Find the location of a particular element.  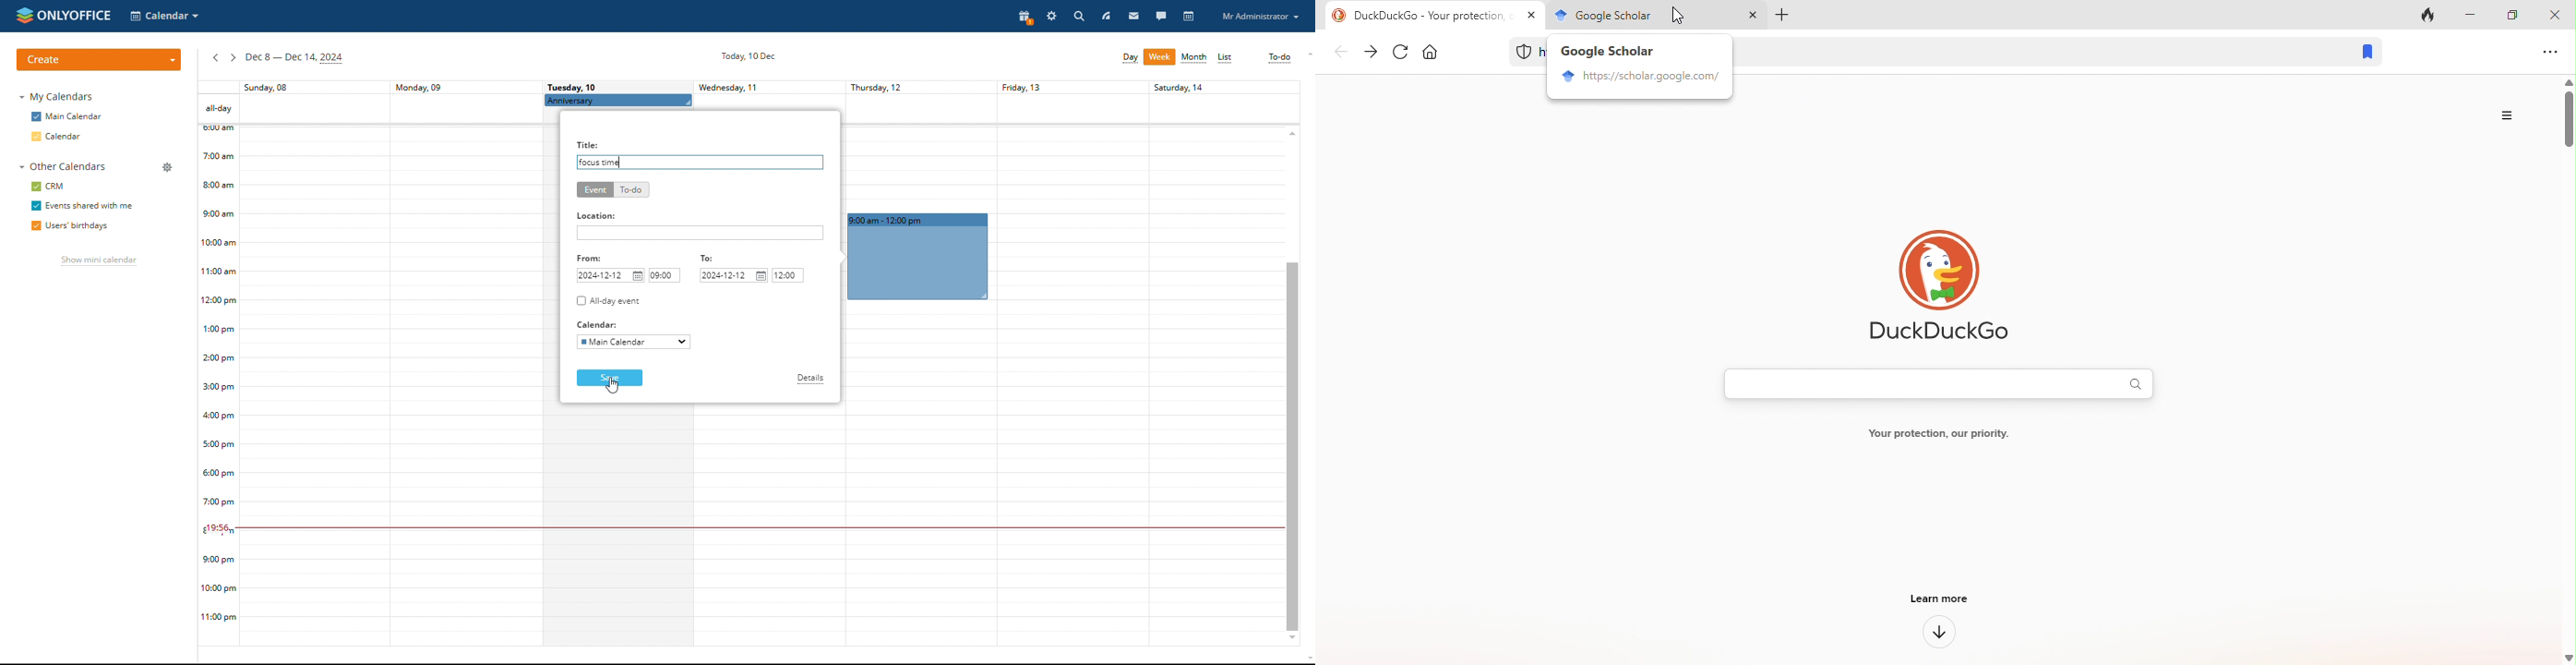

week view is located at coordinates (1160, 57).